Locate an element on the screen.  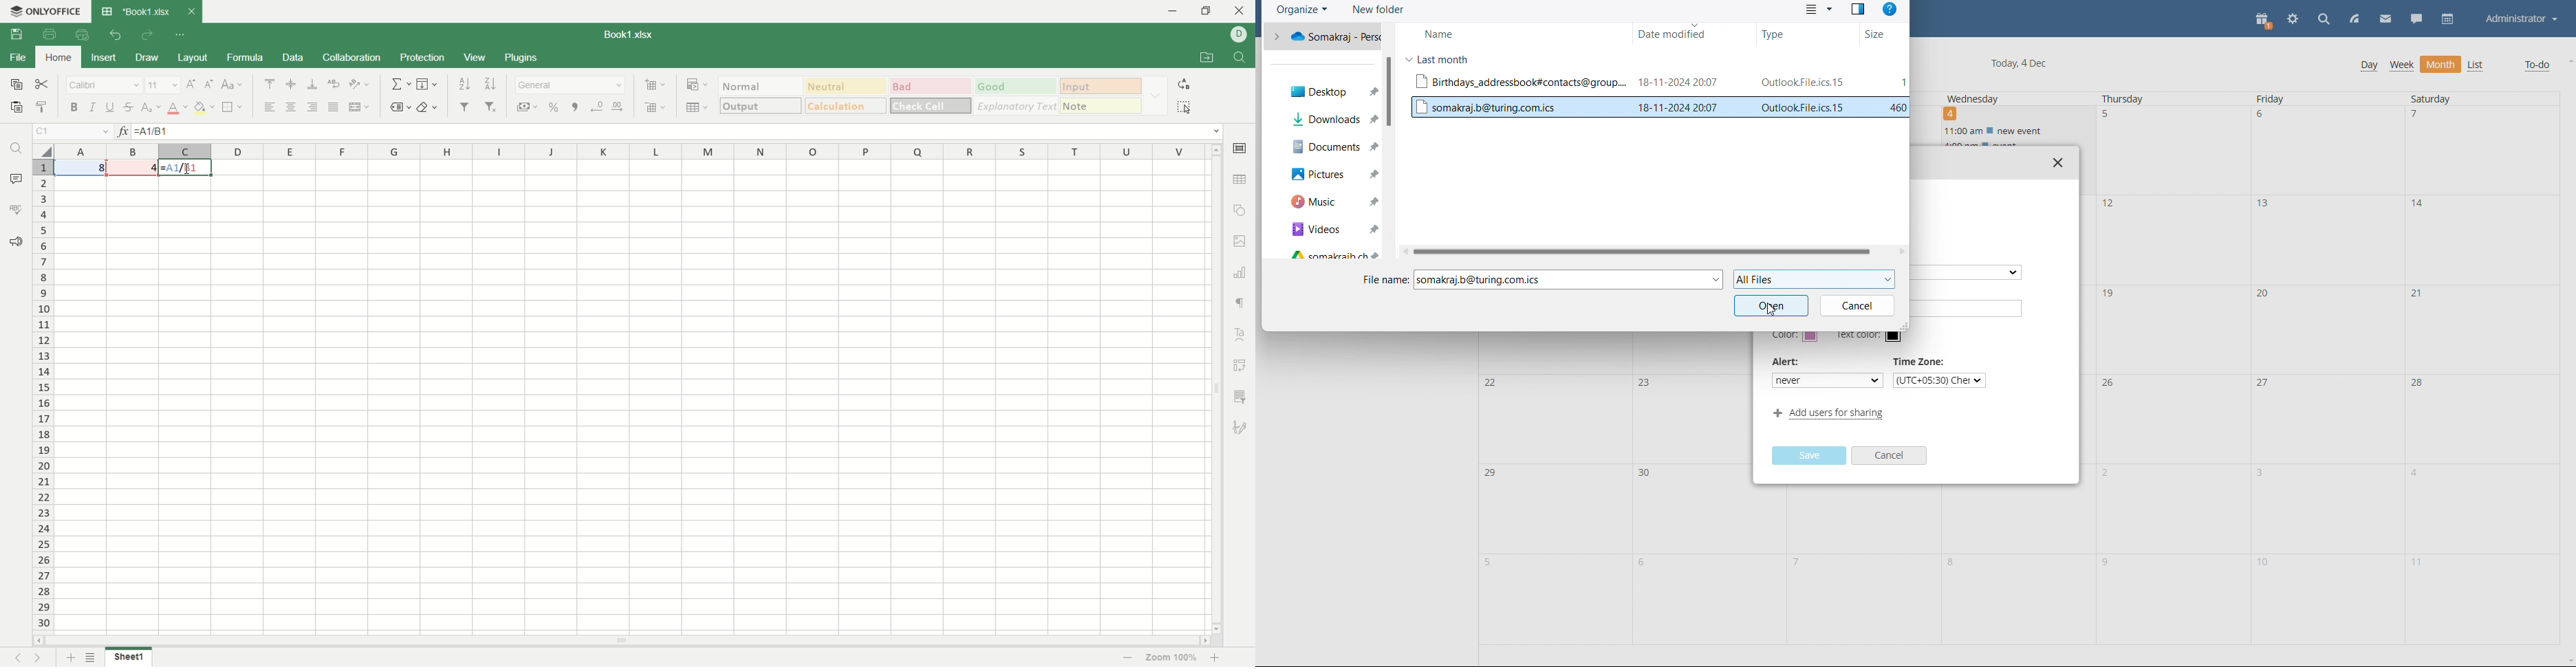
scroll bar is located at coordinates (619, 642).